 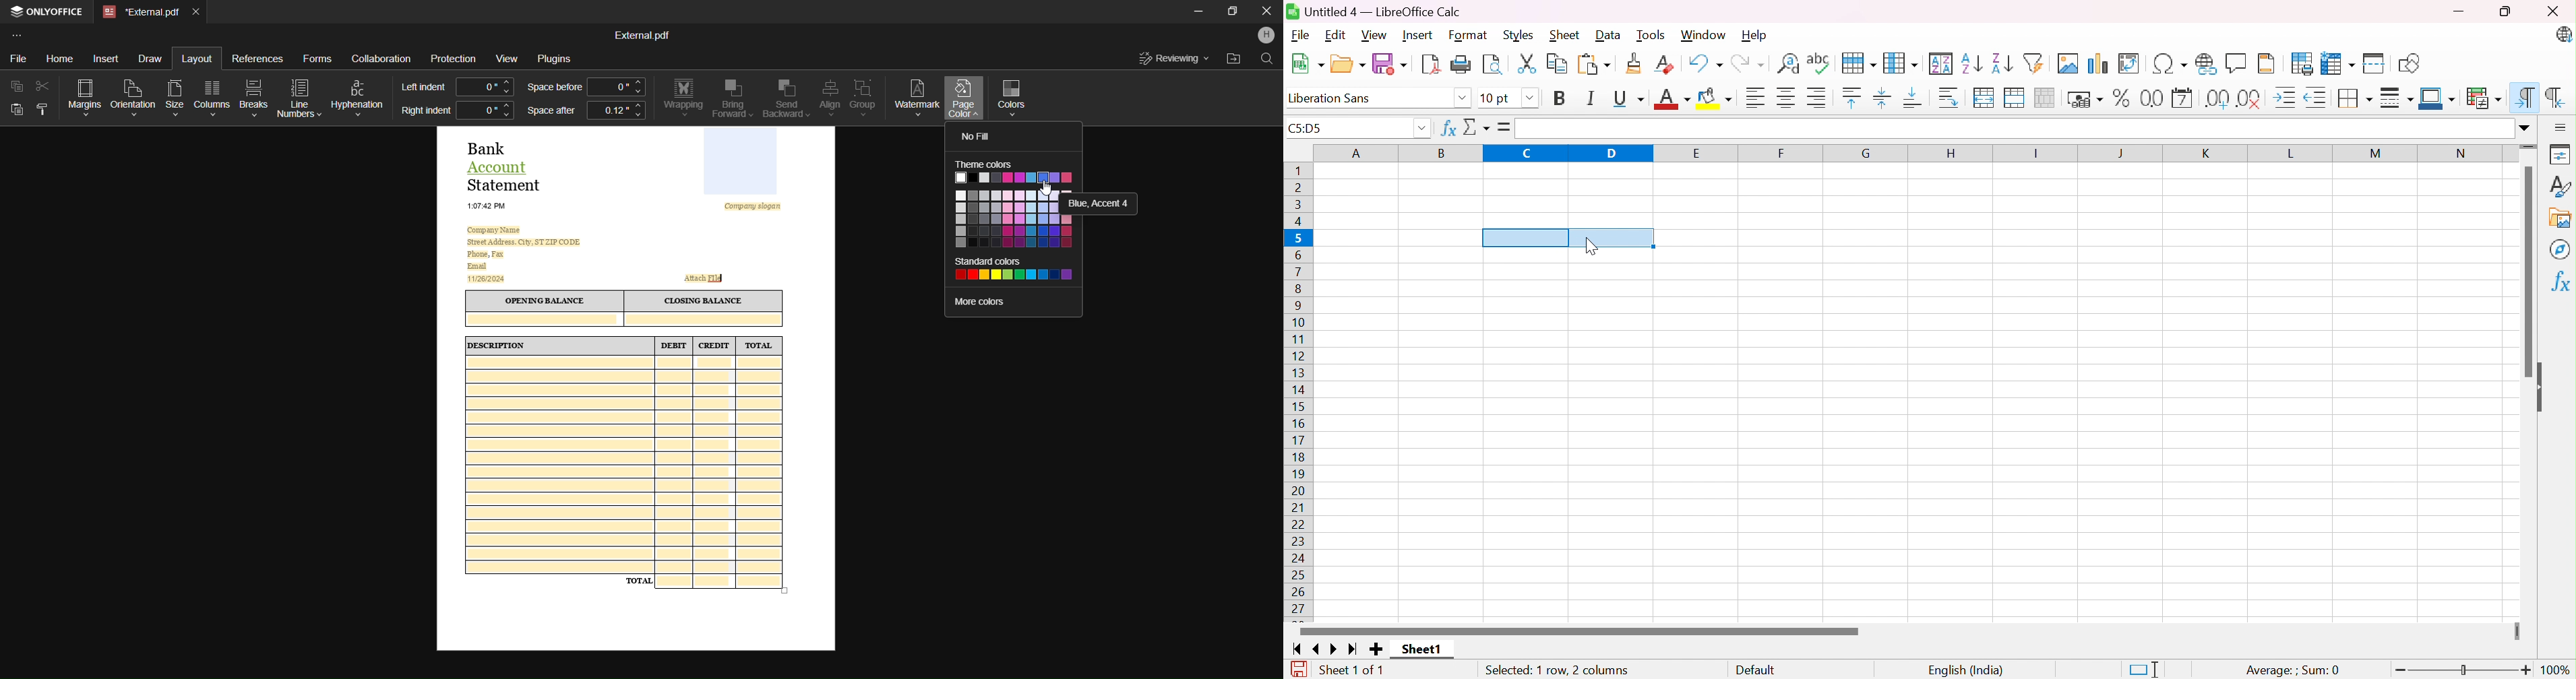 What do you see at coordinates (2204, 63) in the screenshot?
I see `Insert Hyperlink` at bounding box center [2204, 63].